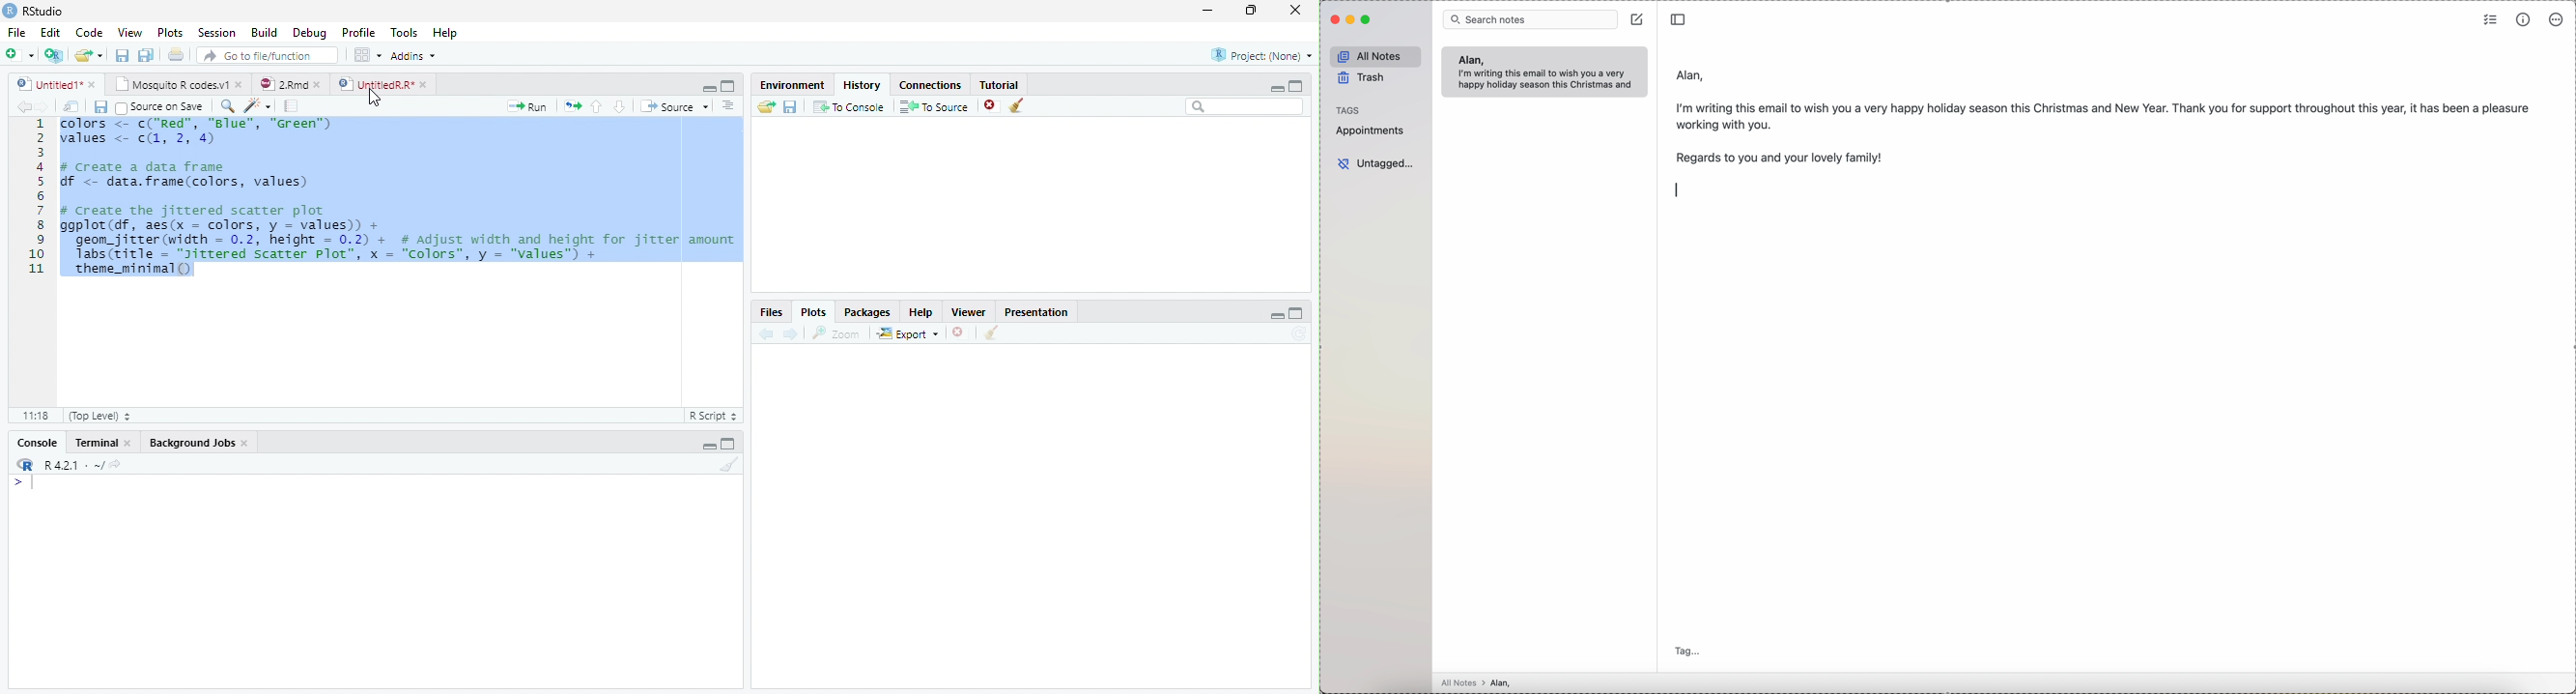 This screenshot has width=2576, height=700. Describe the element at coordinates (992, 106) in the screenshot. I see `Remove the selected history entries` at that location.